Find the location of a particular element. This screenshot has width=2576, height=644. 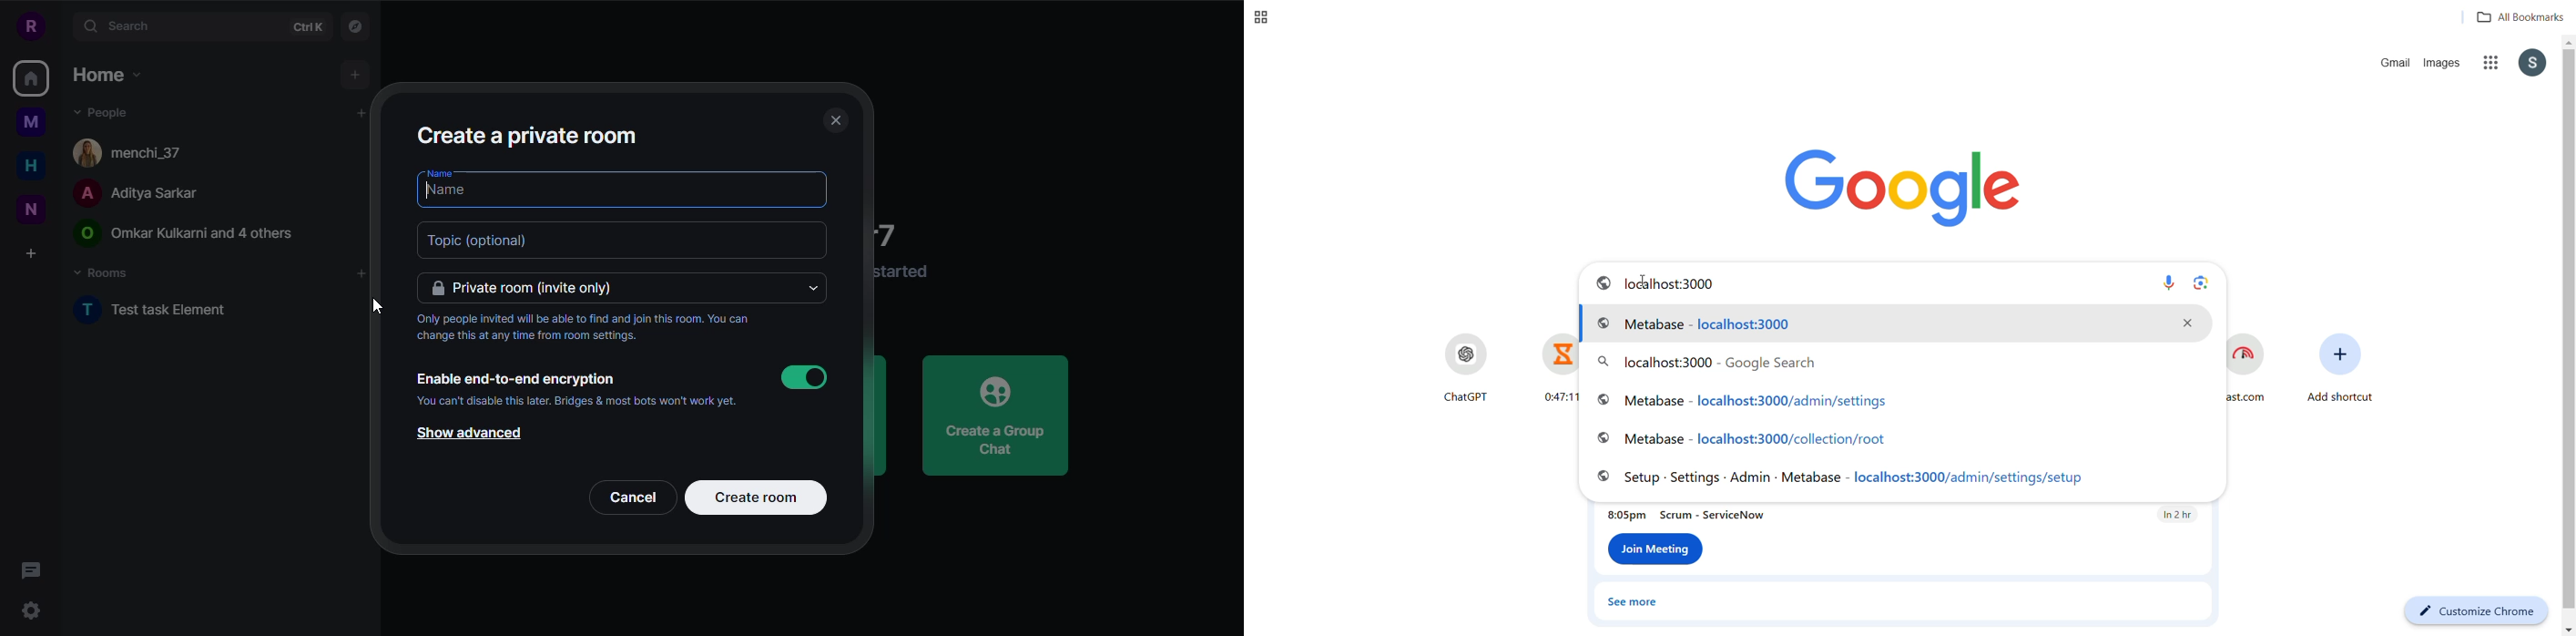

info is located at coordinates (904, 272).